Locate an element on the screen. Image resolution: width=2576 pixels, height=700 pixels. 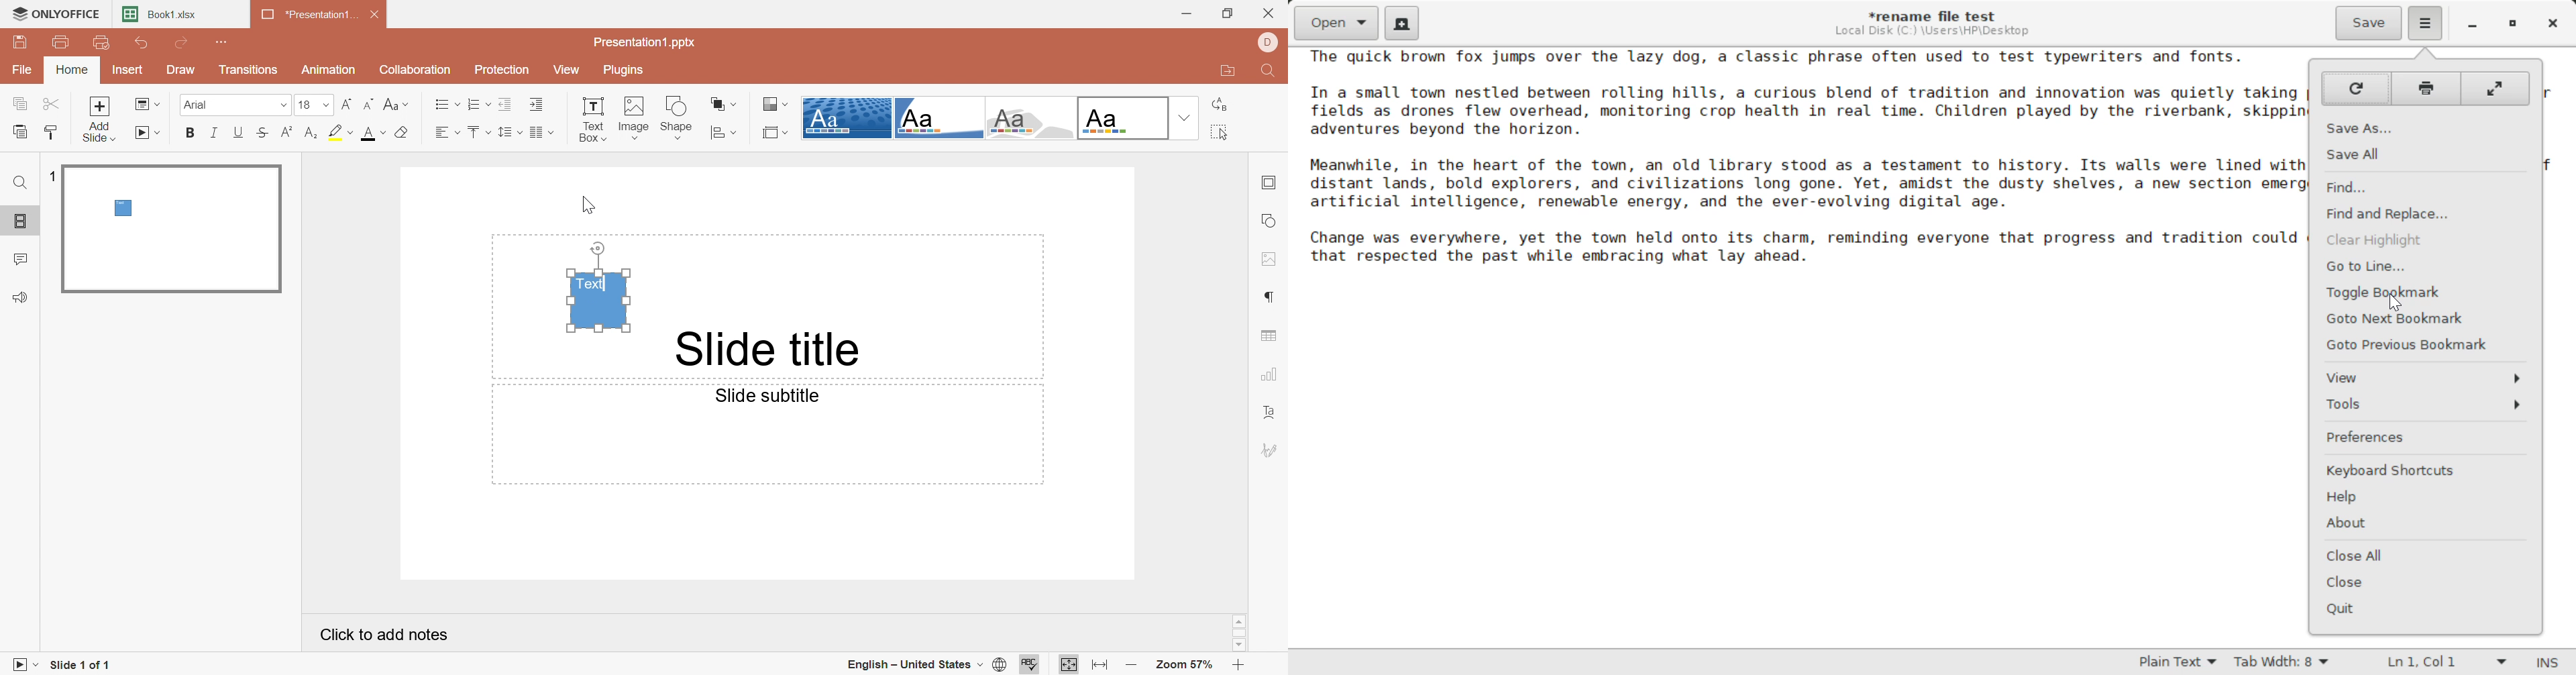
Subscript is located at coordinates (313, 134).